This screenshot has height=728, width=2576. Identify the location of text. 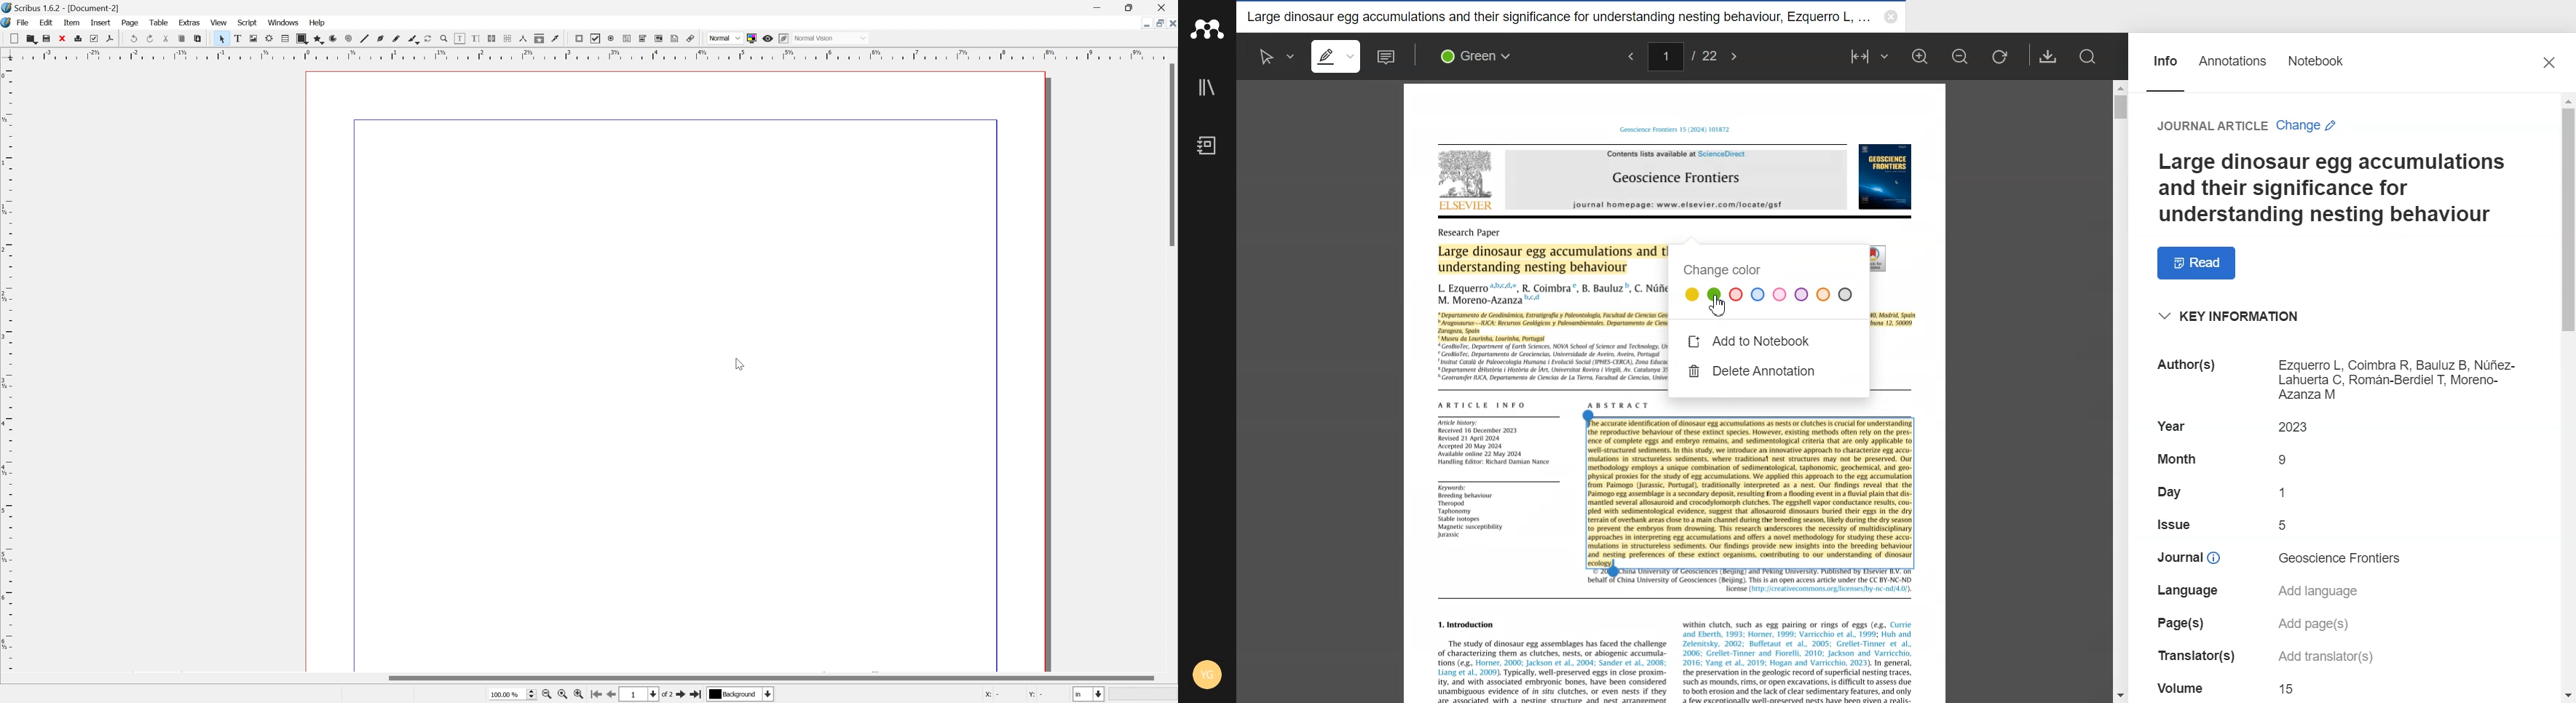
(1678, 179).